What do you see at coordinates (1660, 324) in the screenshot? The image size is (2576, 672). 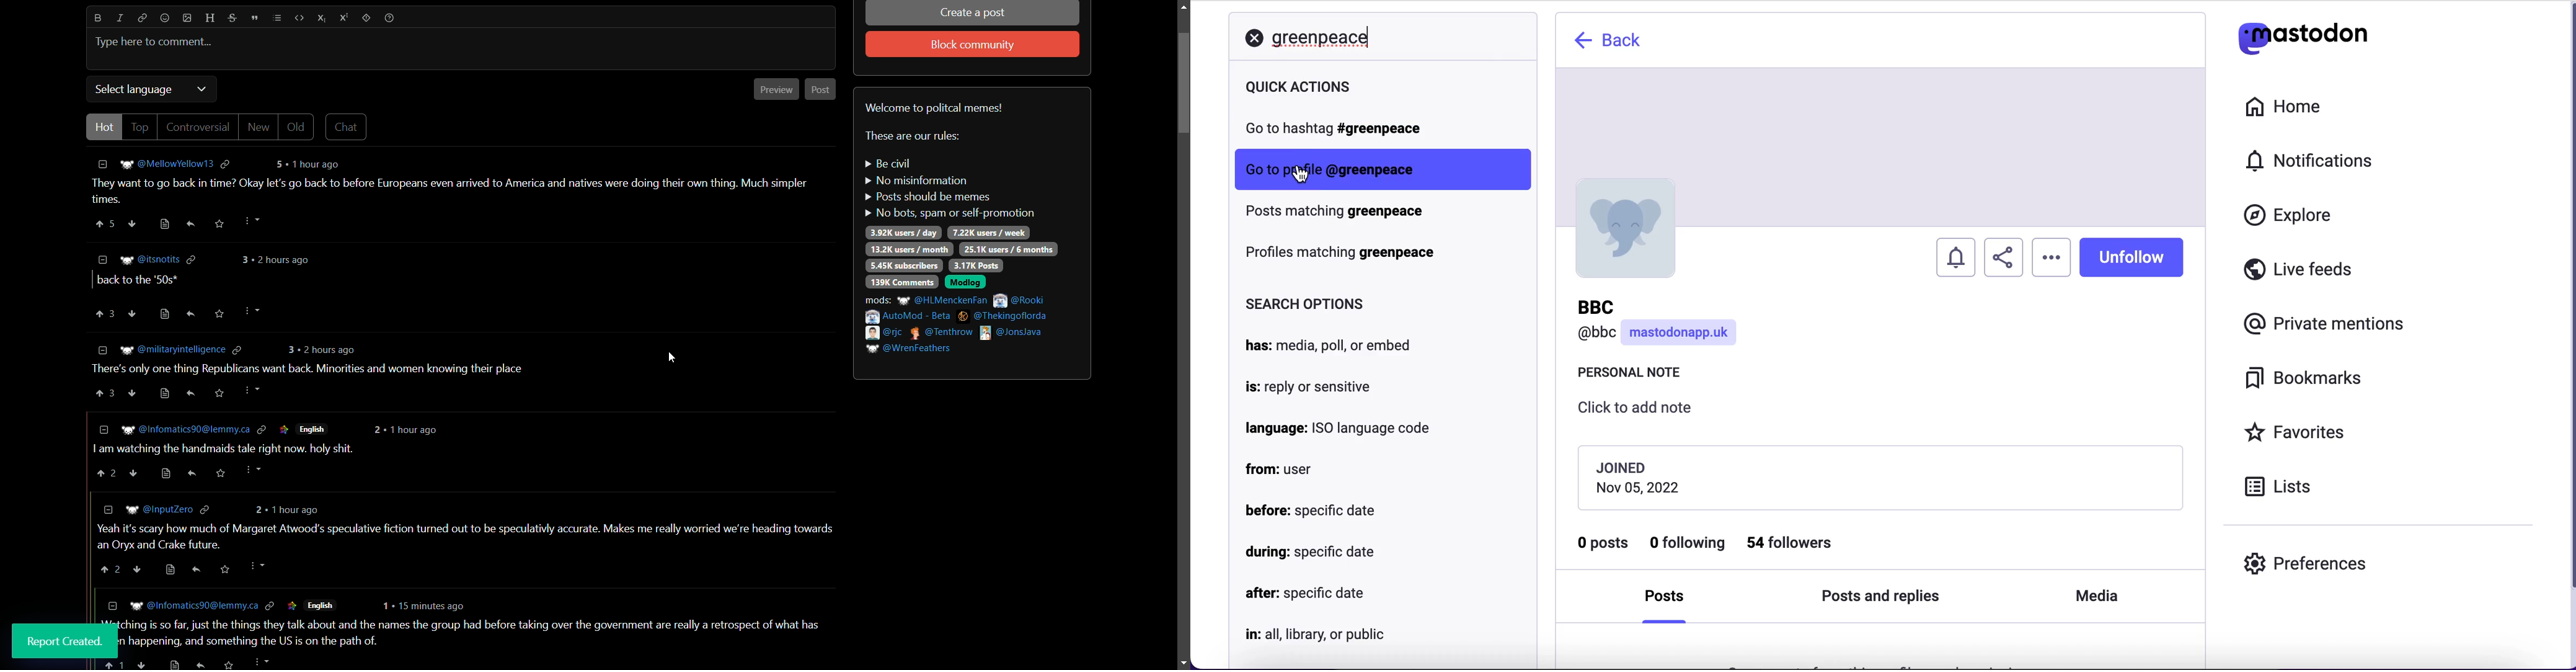 I see `user name` at bounding box center [1660, 324].